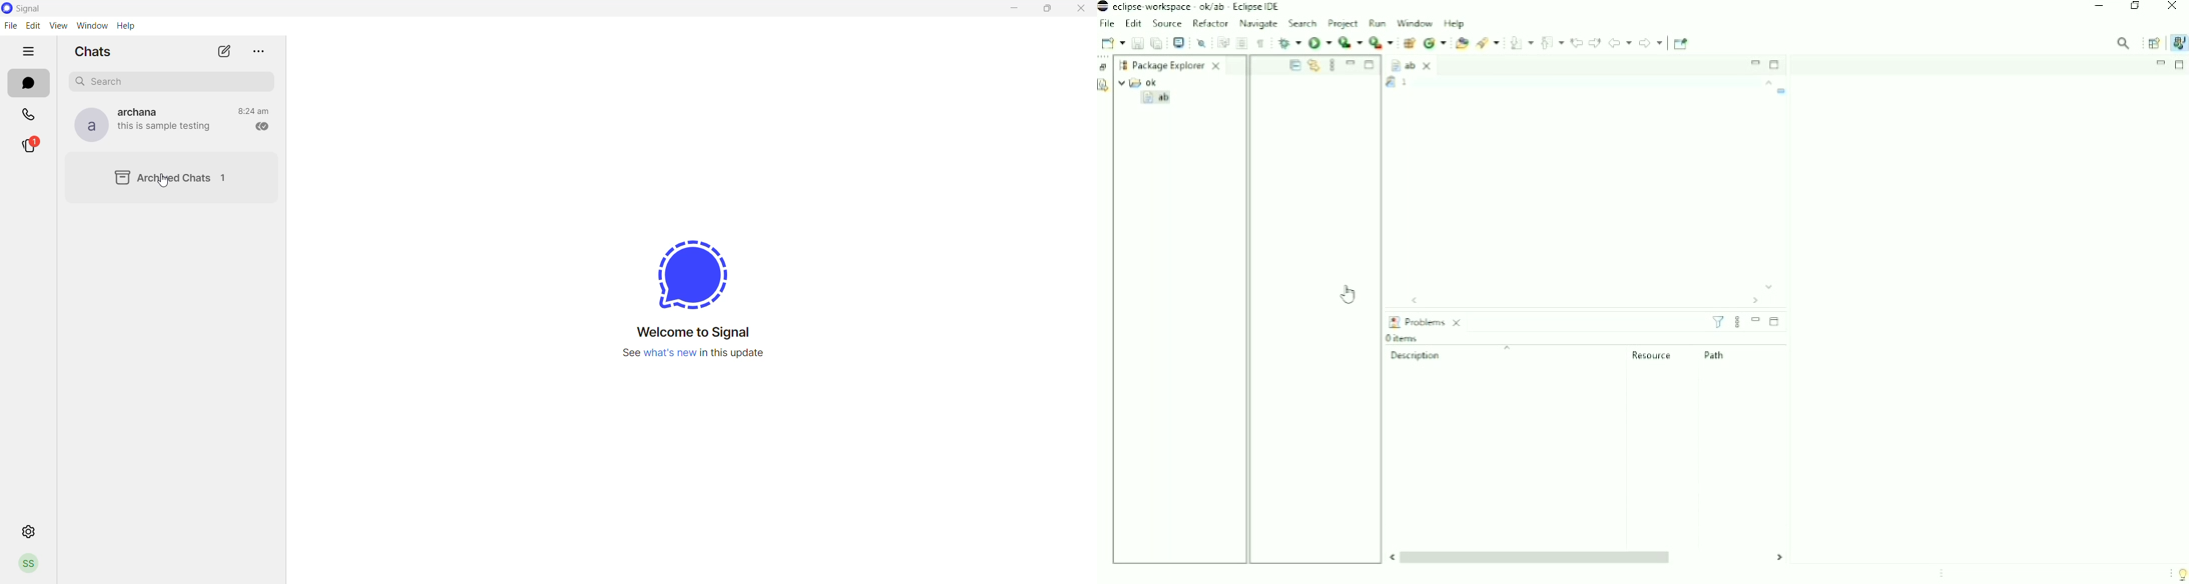 This screenshot has width=2212, height=588. Describe the element at coordinates (1294, 65) in the screenshot. I see `Collapse All` at that location.